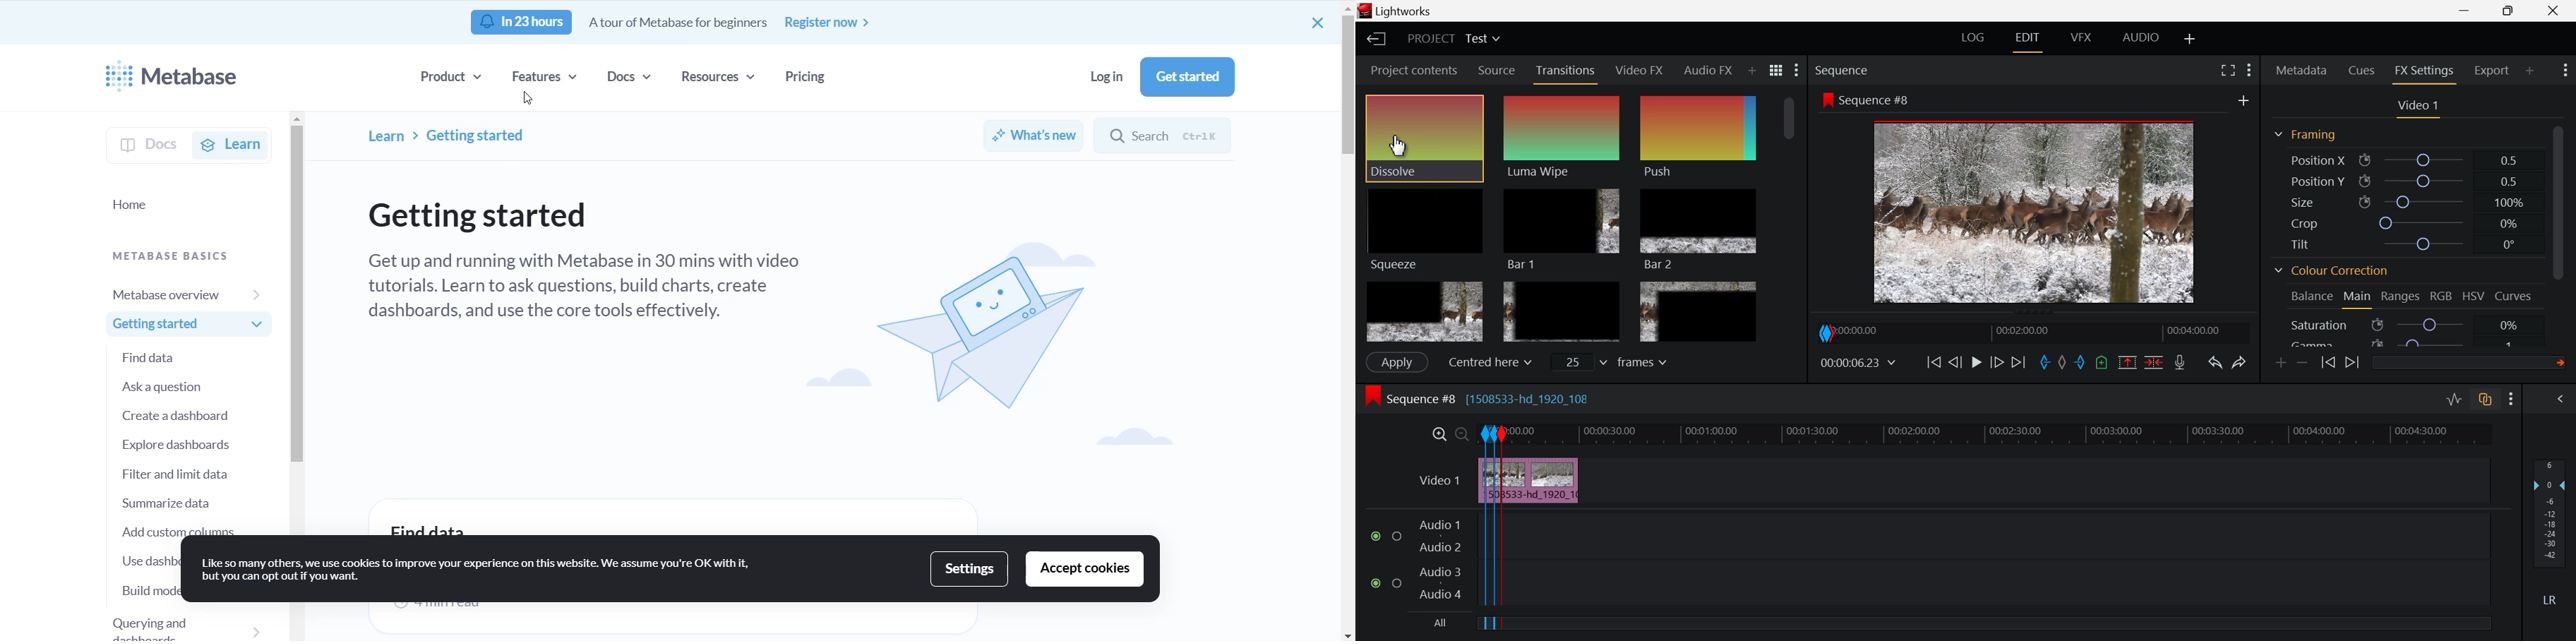 The image size is (2576, 644). What do you see at coordinates (2454, 400) in the screenshot?
I see `Toggle audio levels` at bounding box center [2454, 400].